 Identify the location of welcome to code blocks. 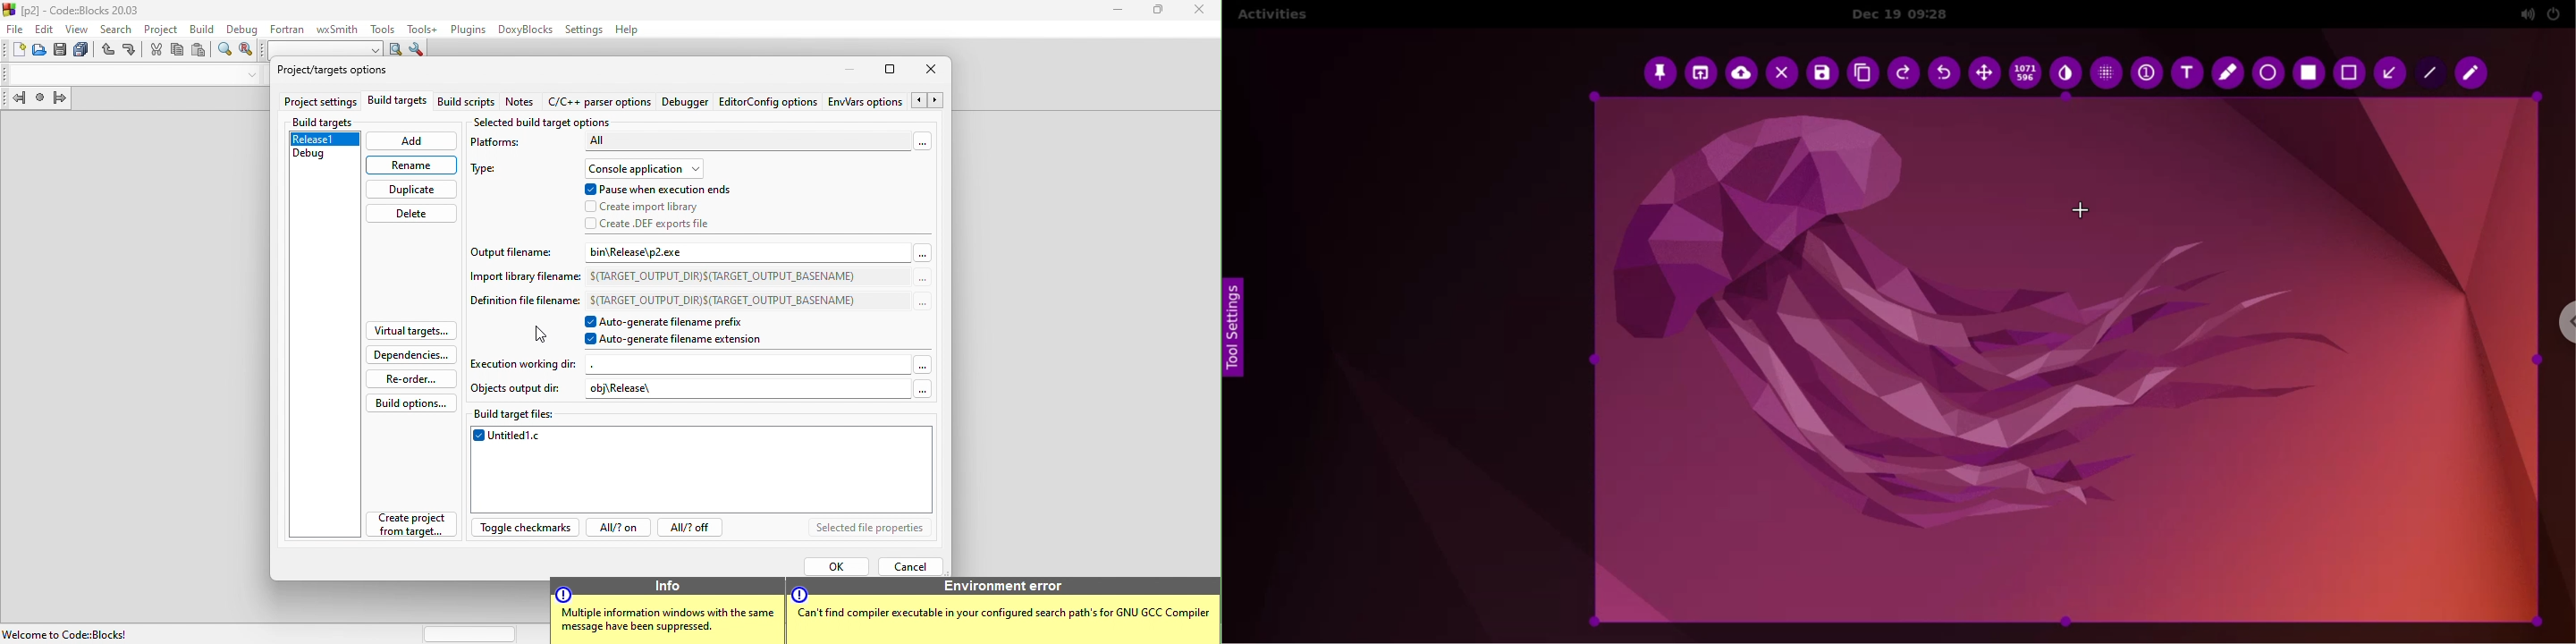
(72, 632).